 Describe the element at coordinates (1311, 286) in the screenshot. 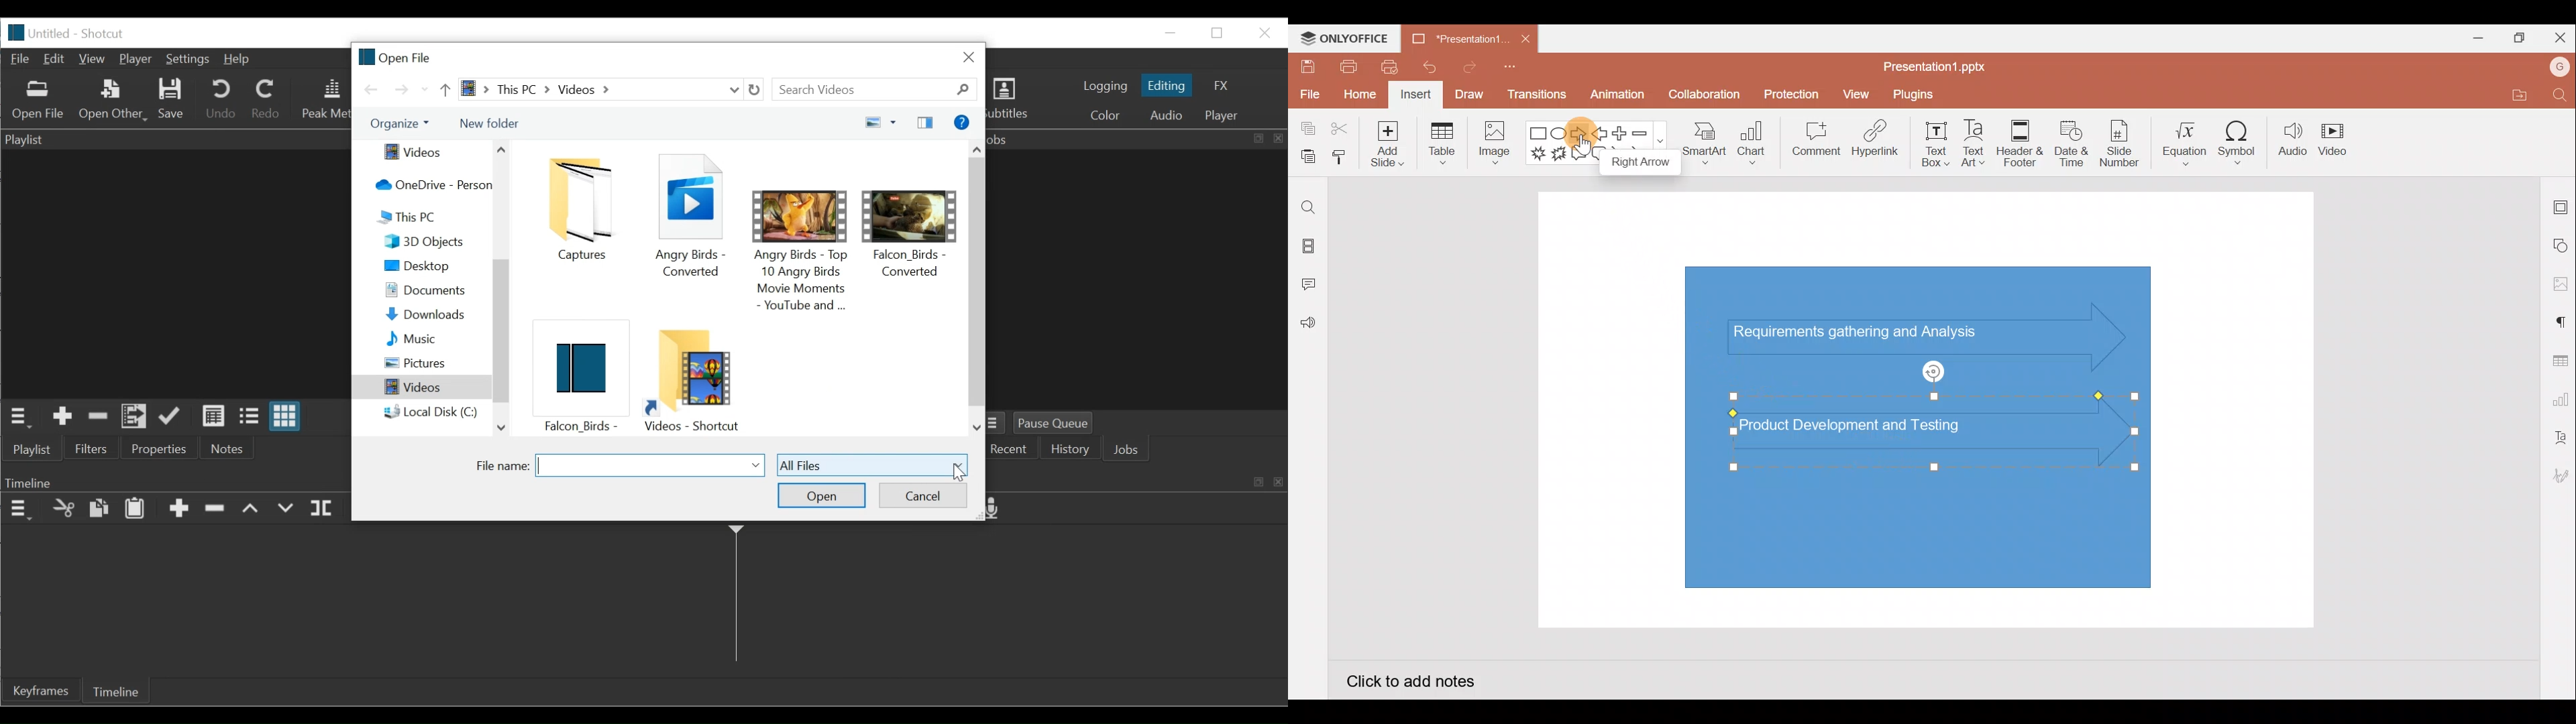

I see `Comments` at that location.